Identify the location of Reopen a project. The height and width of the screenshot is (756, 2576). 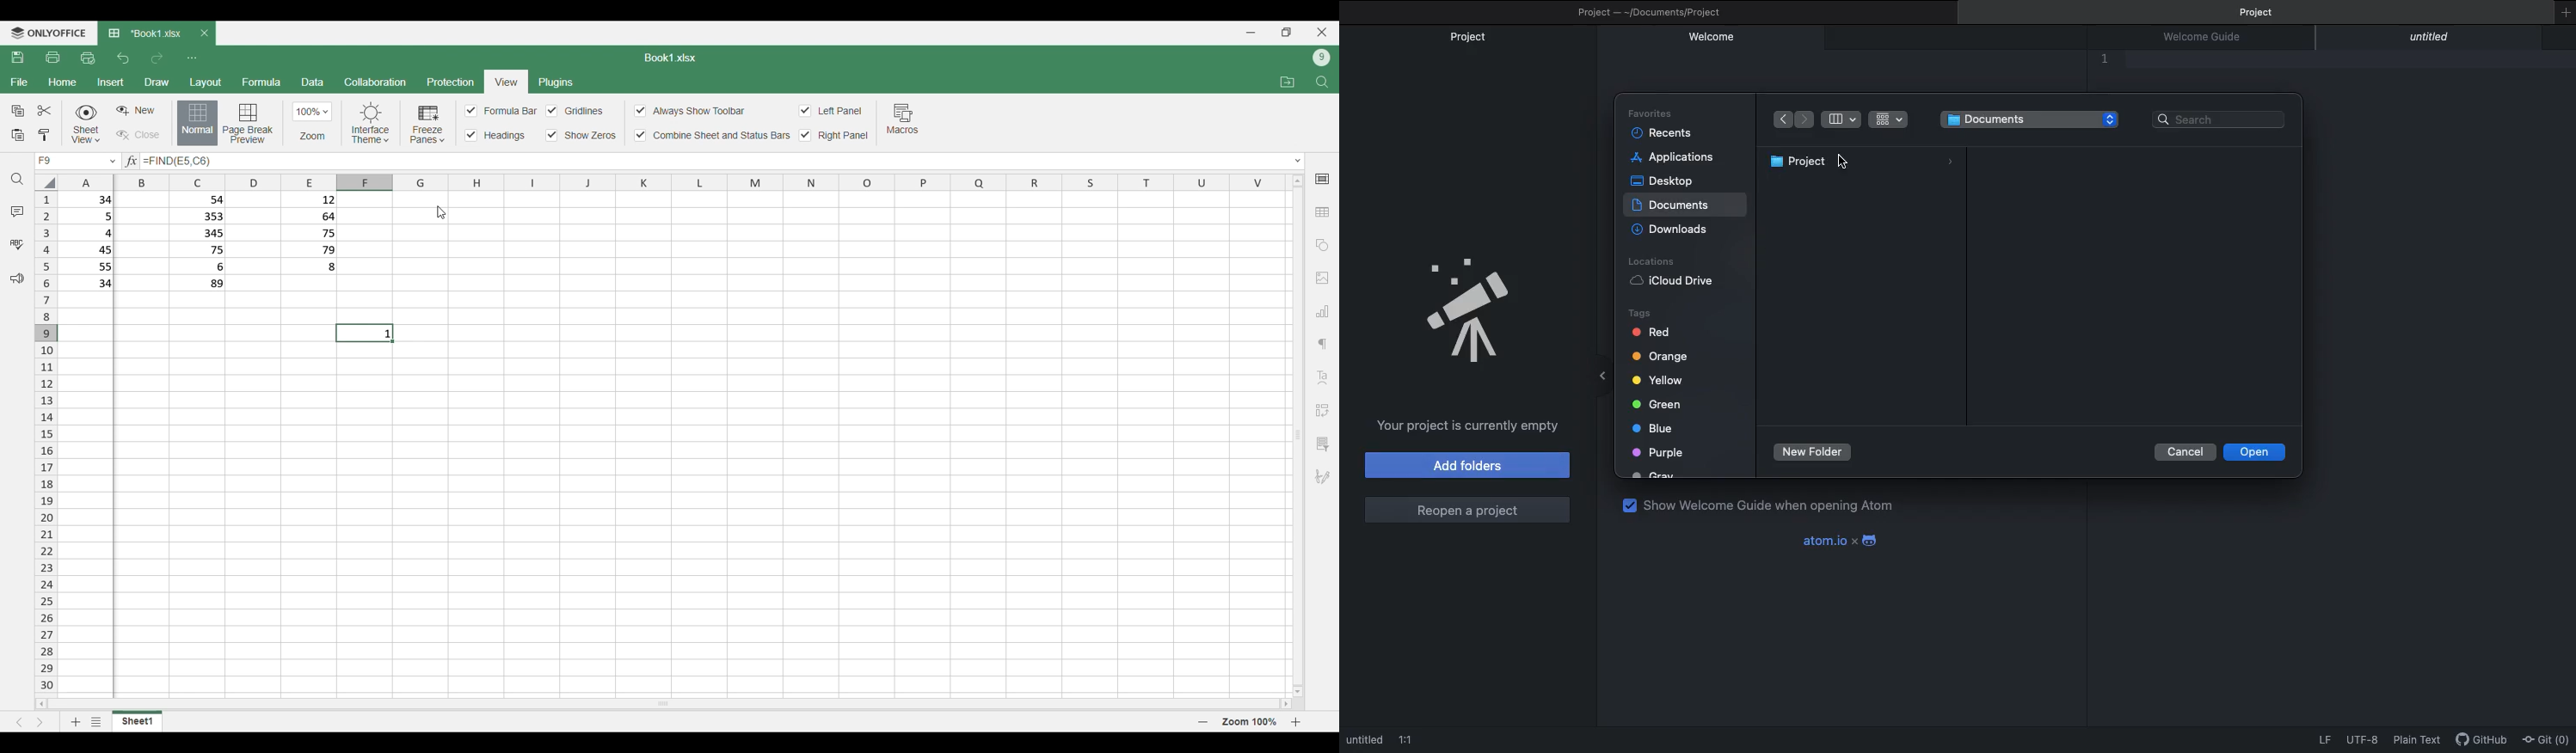
(1467, 509).